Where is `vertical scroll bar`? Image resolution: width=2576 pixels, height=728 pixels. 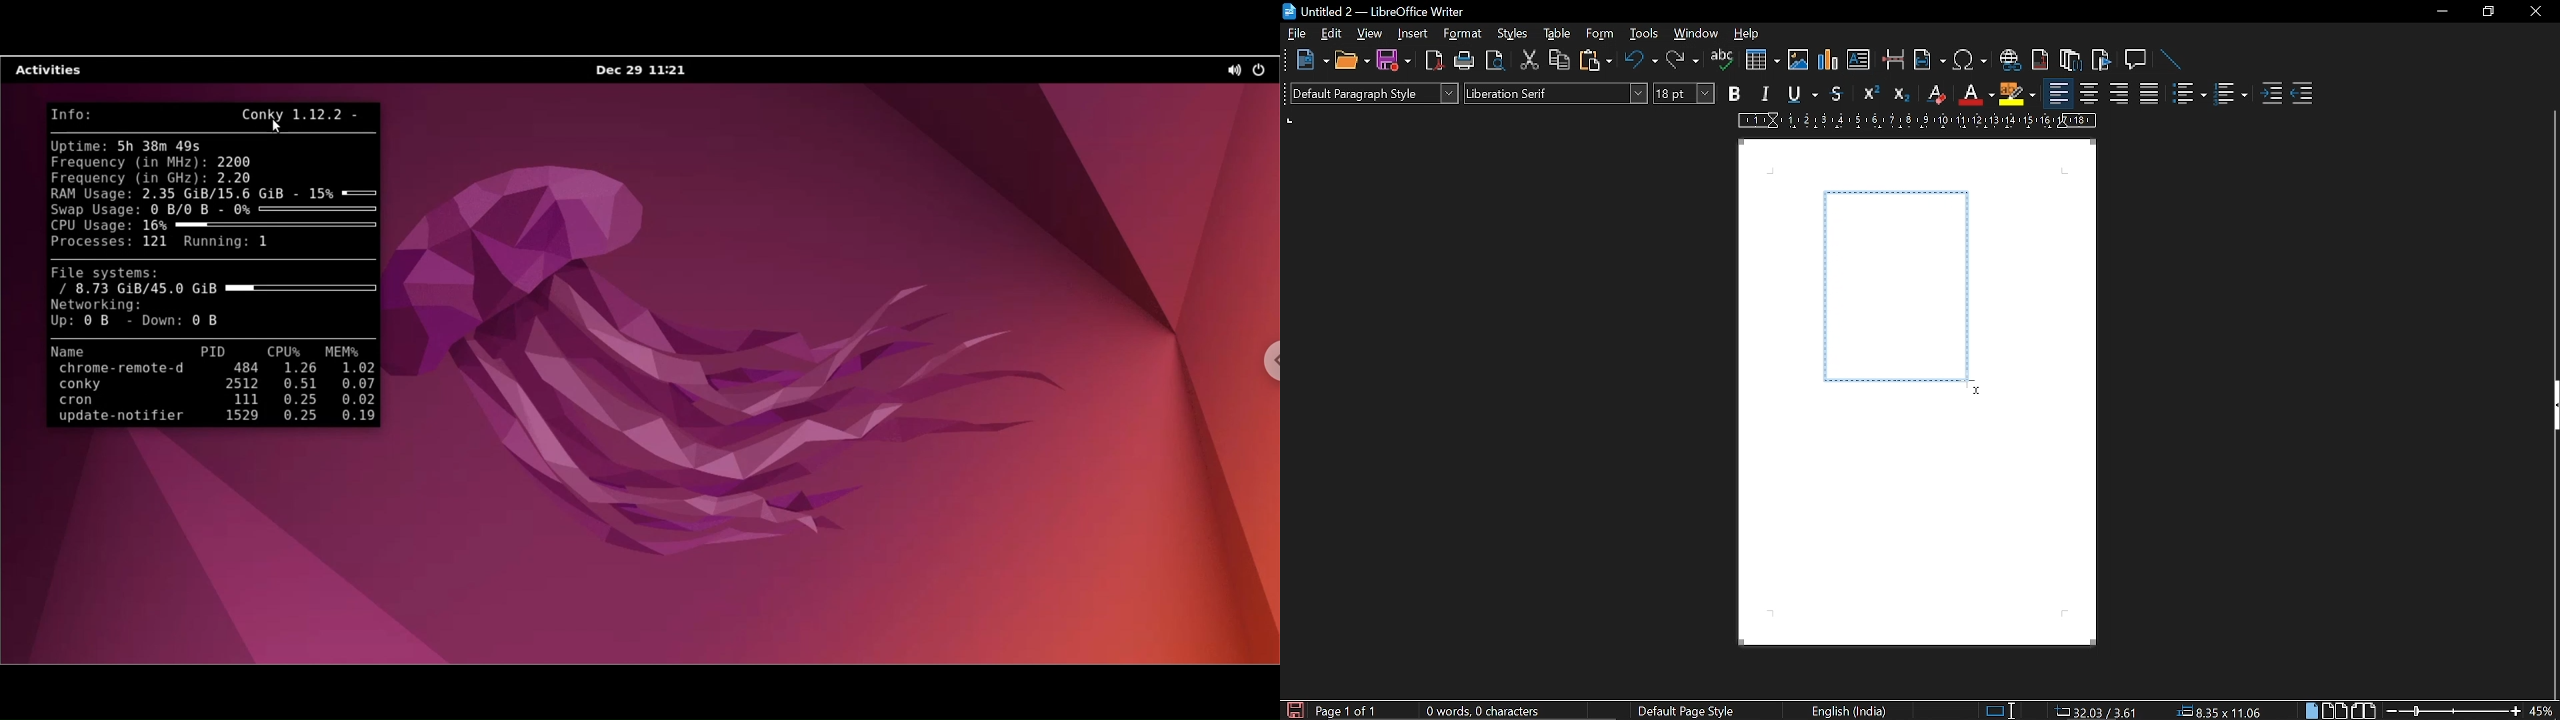
vertical scroll bar is located at coordinates (2552, 567).